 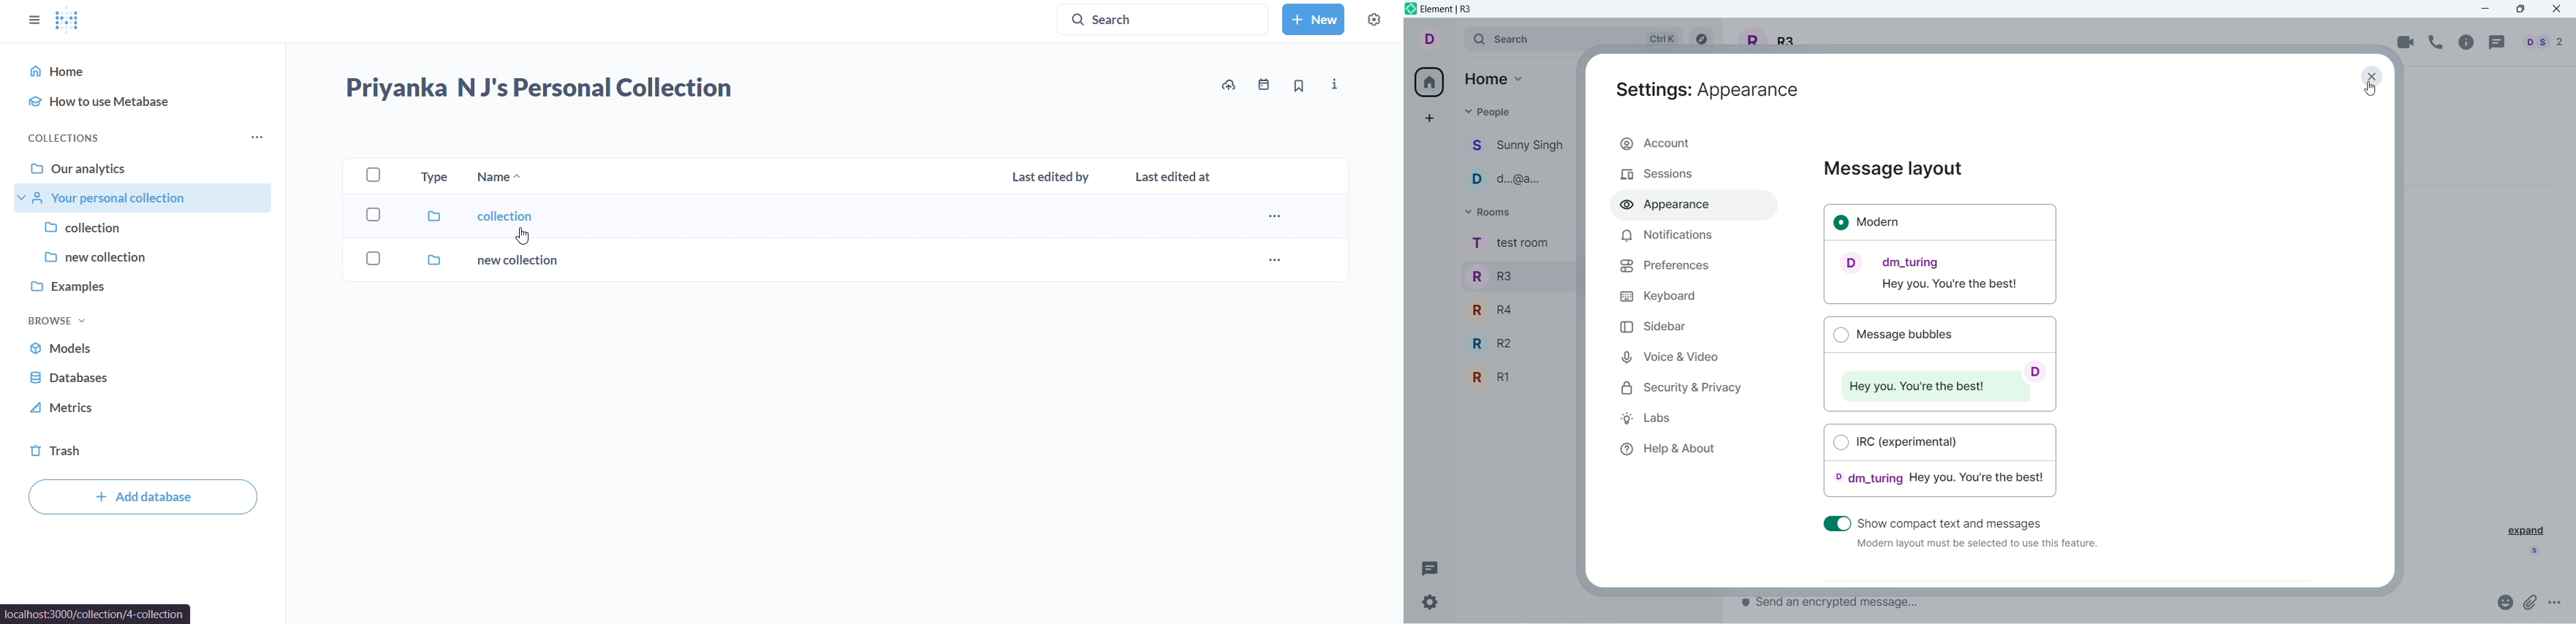 I want to click on logo, so click(x=1411, y=11).